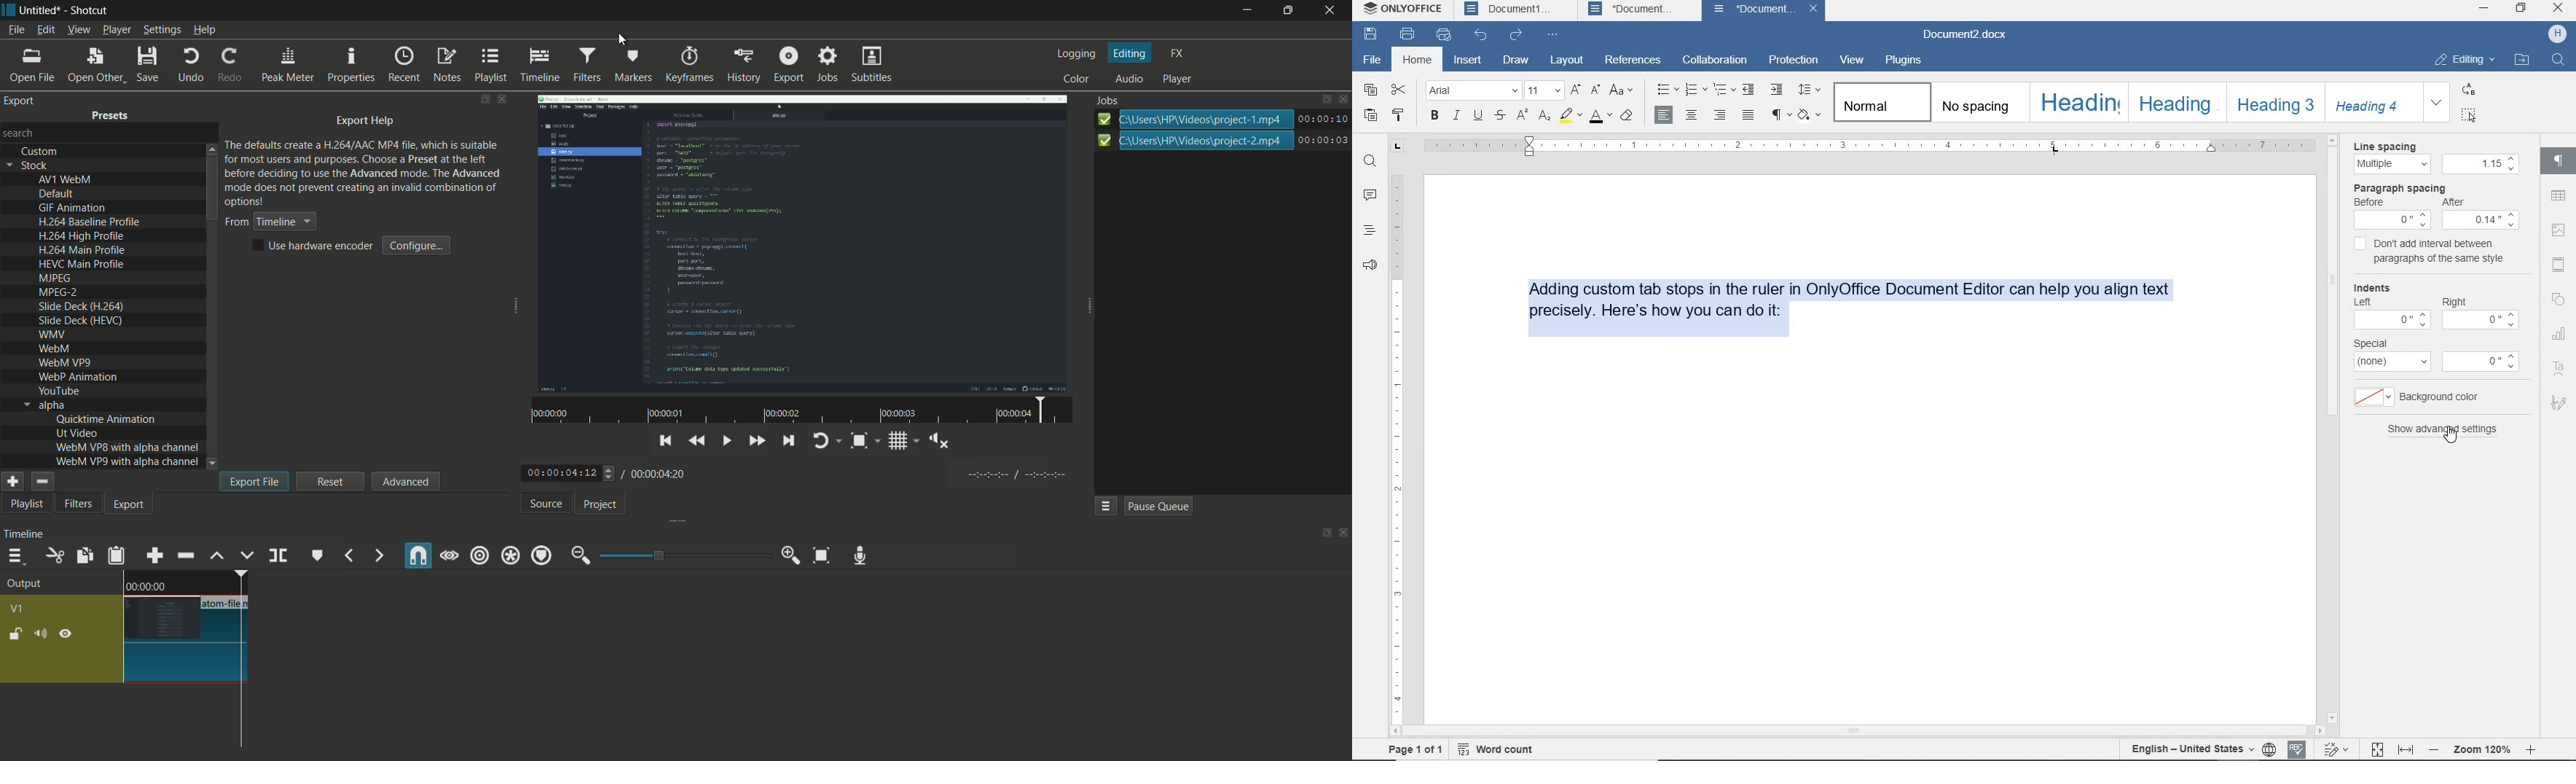 This screenshot has height=784, width=2576. What do you see at coordinates (1322, 533) in the screenshot?
I see `change layout` at bounding box center [1322, 533].